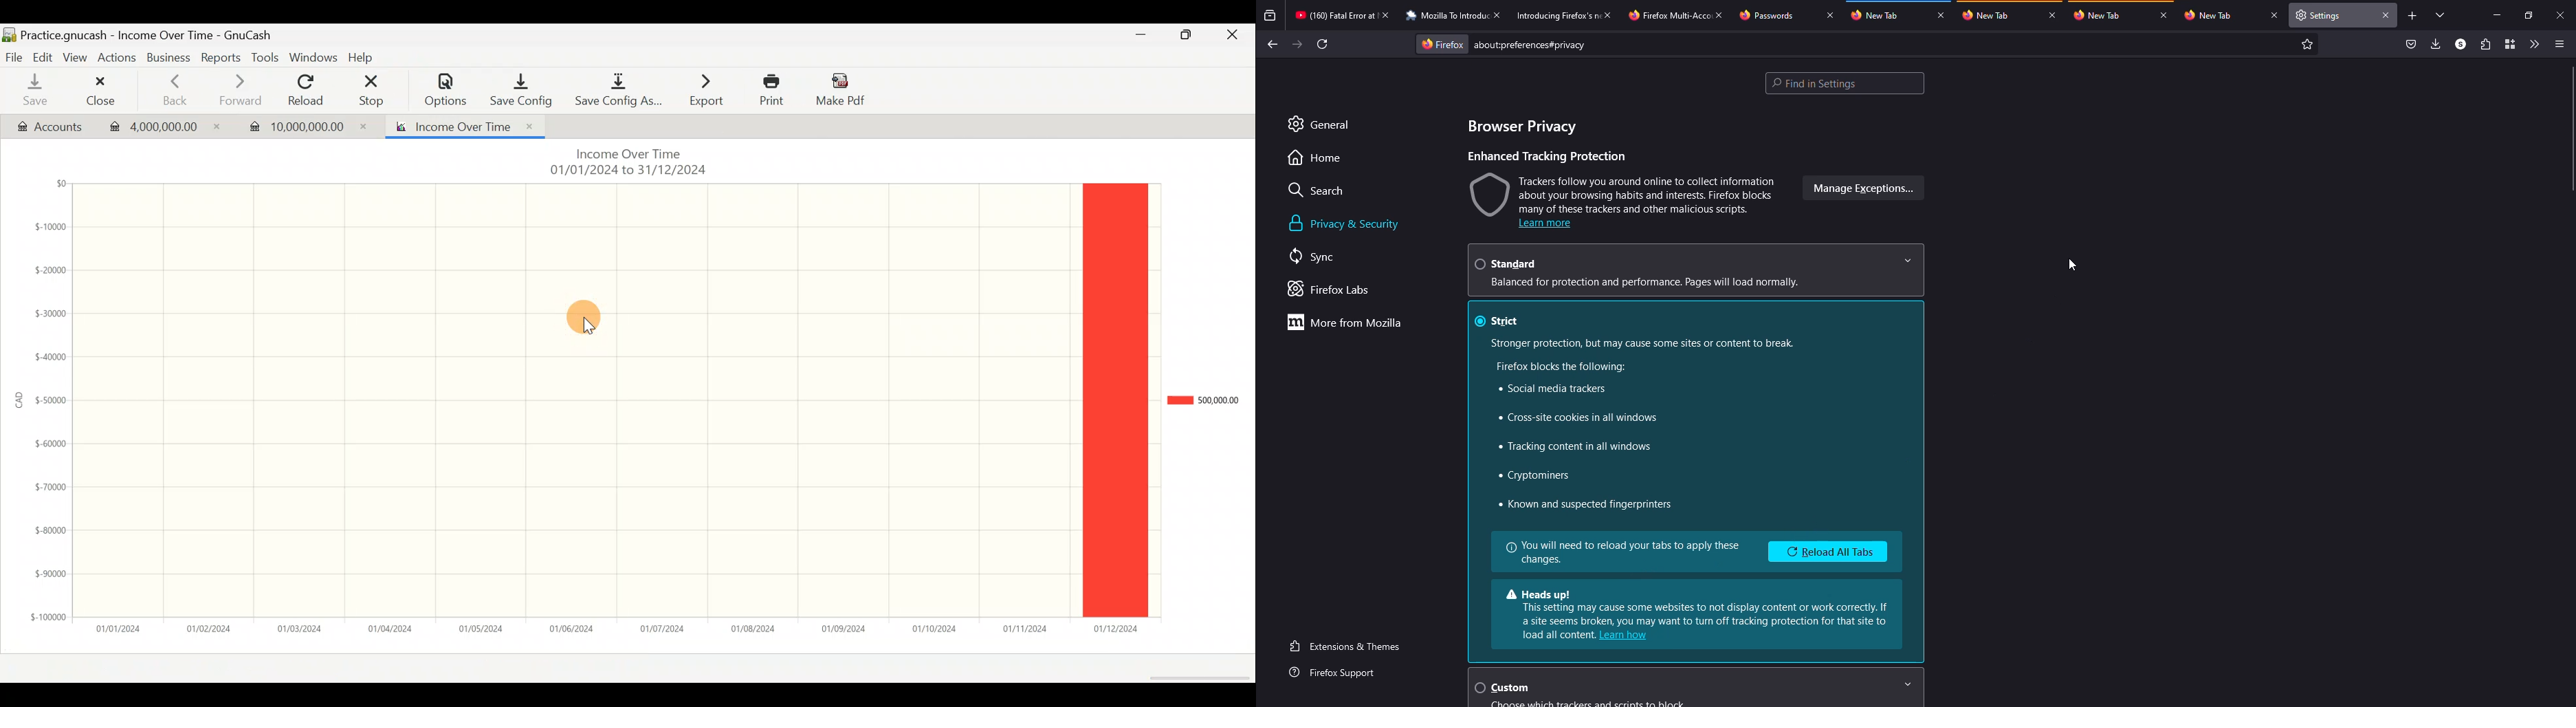  Describe the element at coordinates (1479, 687) in the screenshot. I see `select` at that location.